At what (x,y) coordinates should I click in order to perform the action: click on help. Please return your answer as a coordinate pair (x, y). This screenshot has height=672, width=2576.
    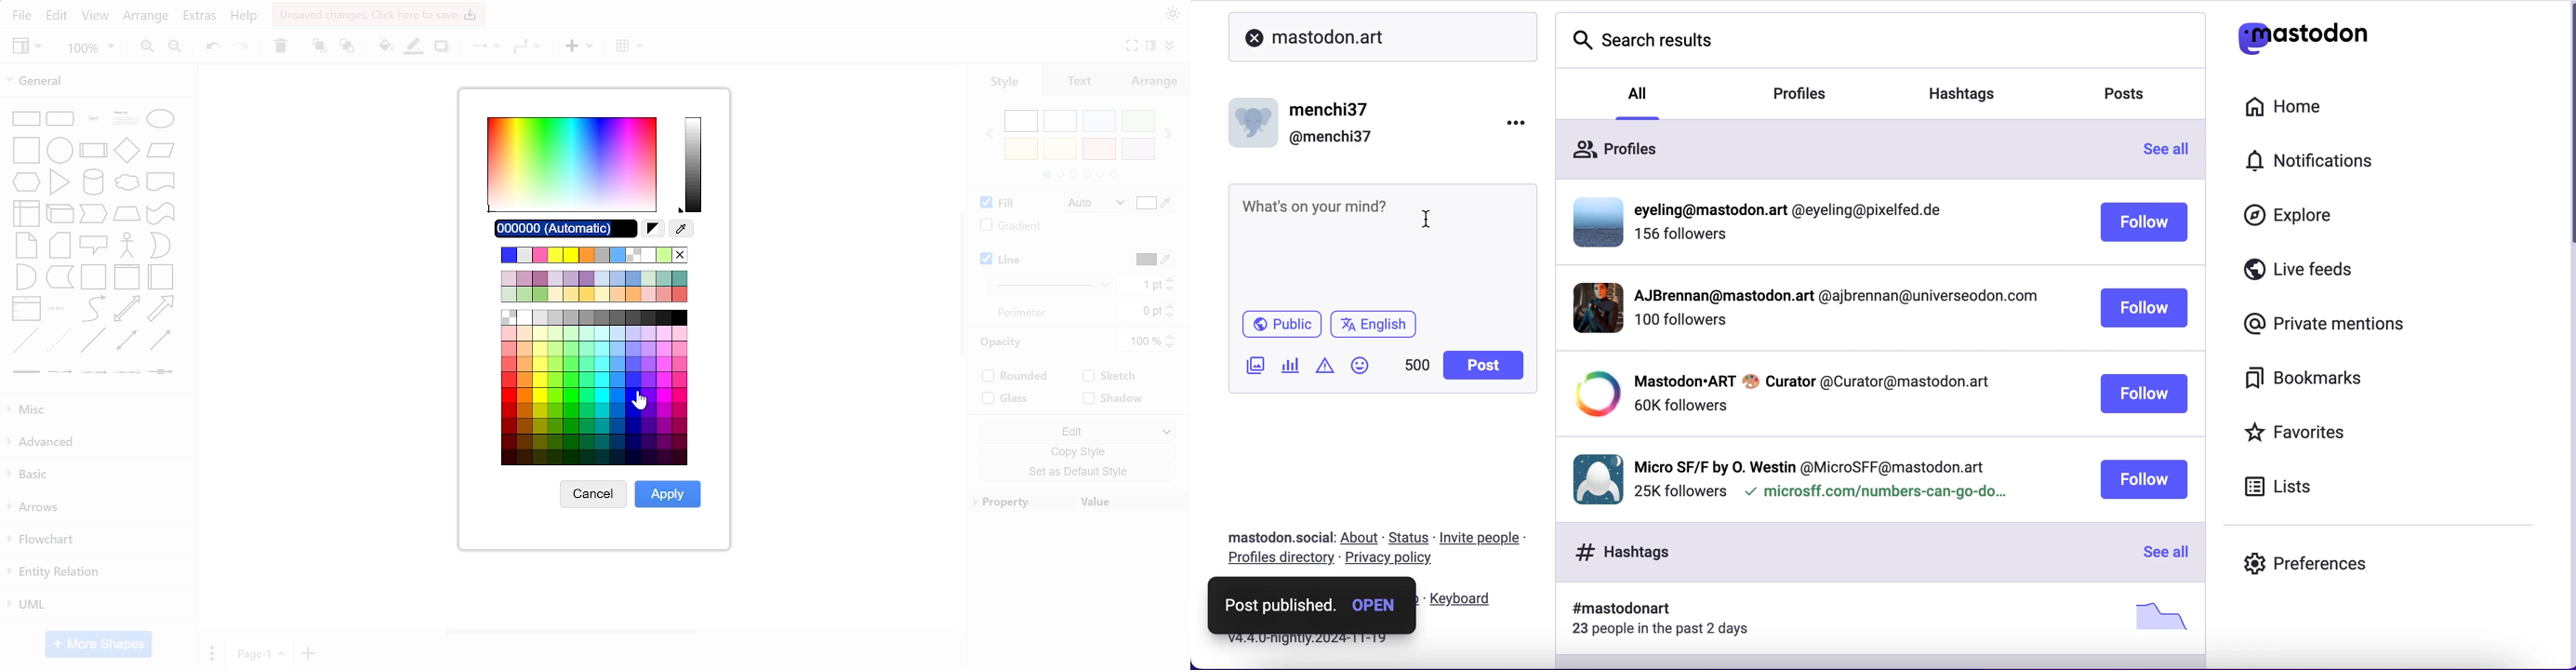
    Looking at the image, I should click on (245, 18).